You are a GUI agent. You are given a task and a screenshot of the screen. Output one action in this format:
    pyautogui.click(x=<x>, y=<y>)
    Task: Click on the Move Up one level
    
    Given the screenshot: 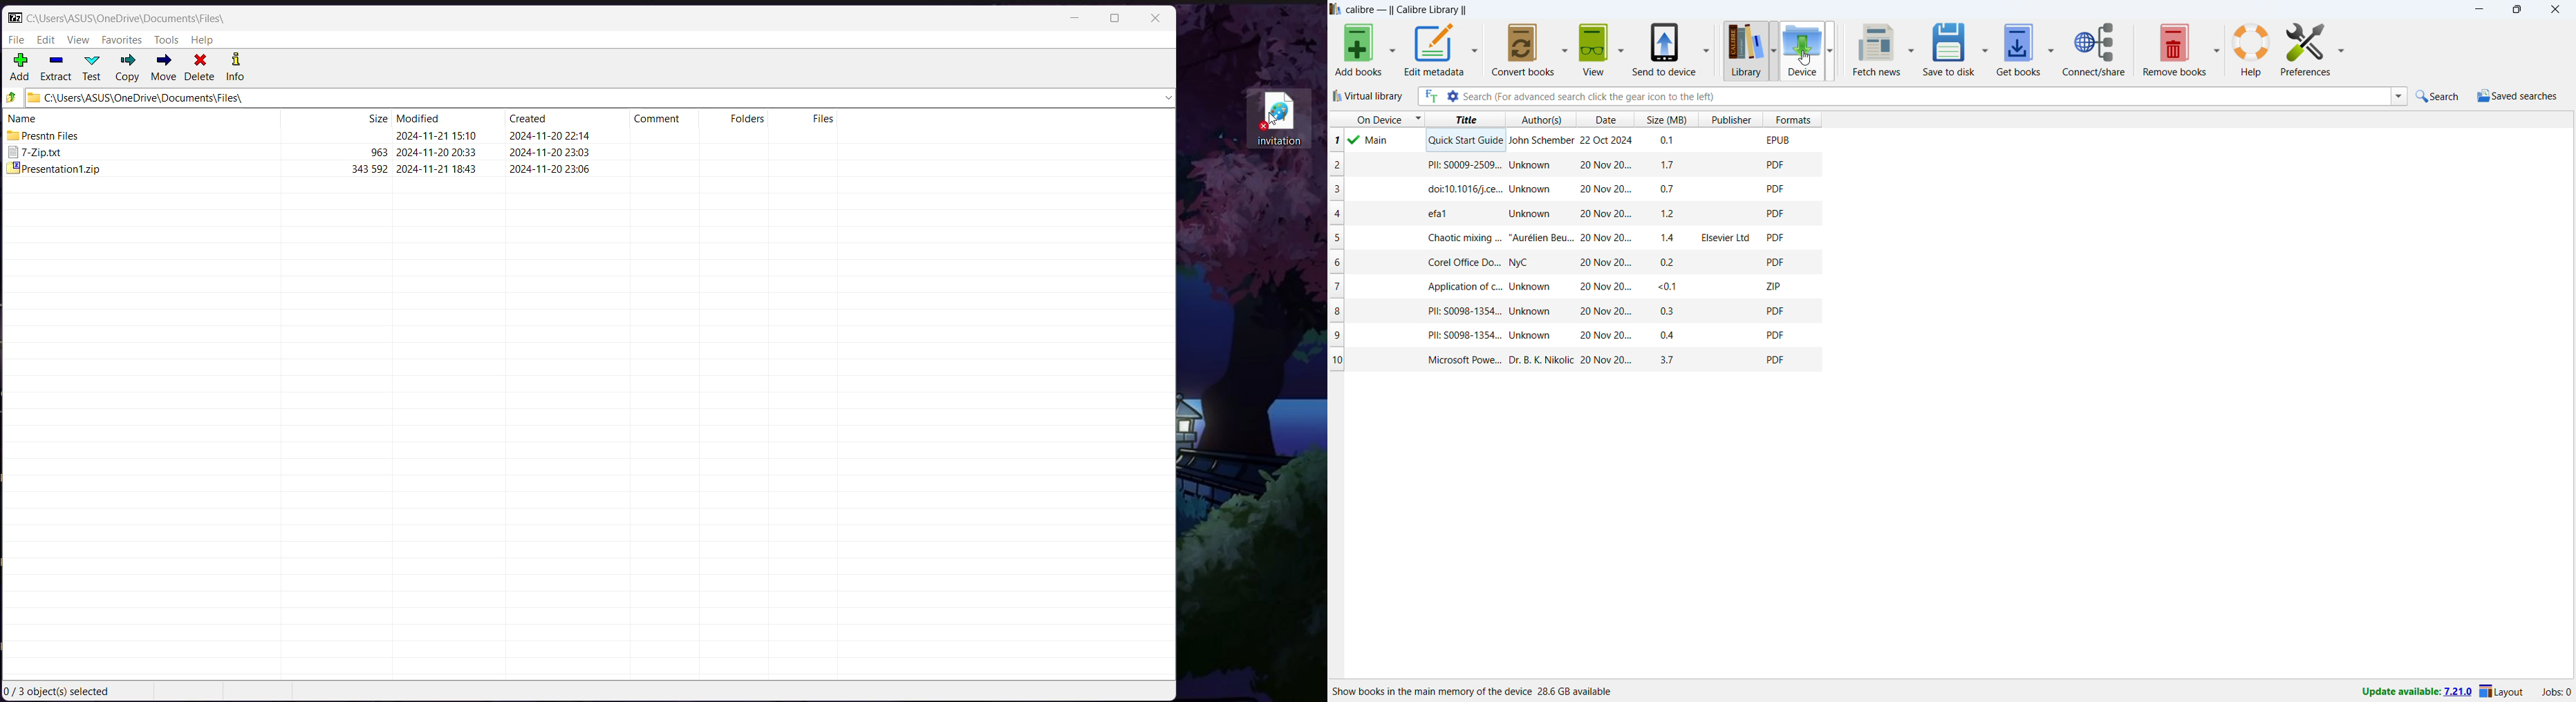 What is the action you would take?
    pyautogui.click(x=11, y=97)
    